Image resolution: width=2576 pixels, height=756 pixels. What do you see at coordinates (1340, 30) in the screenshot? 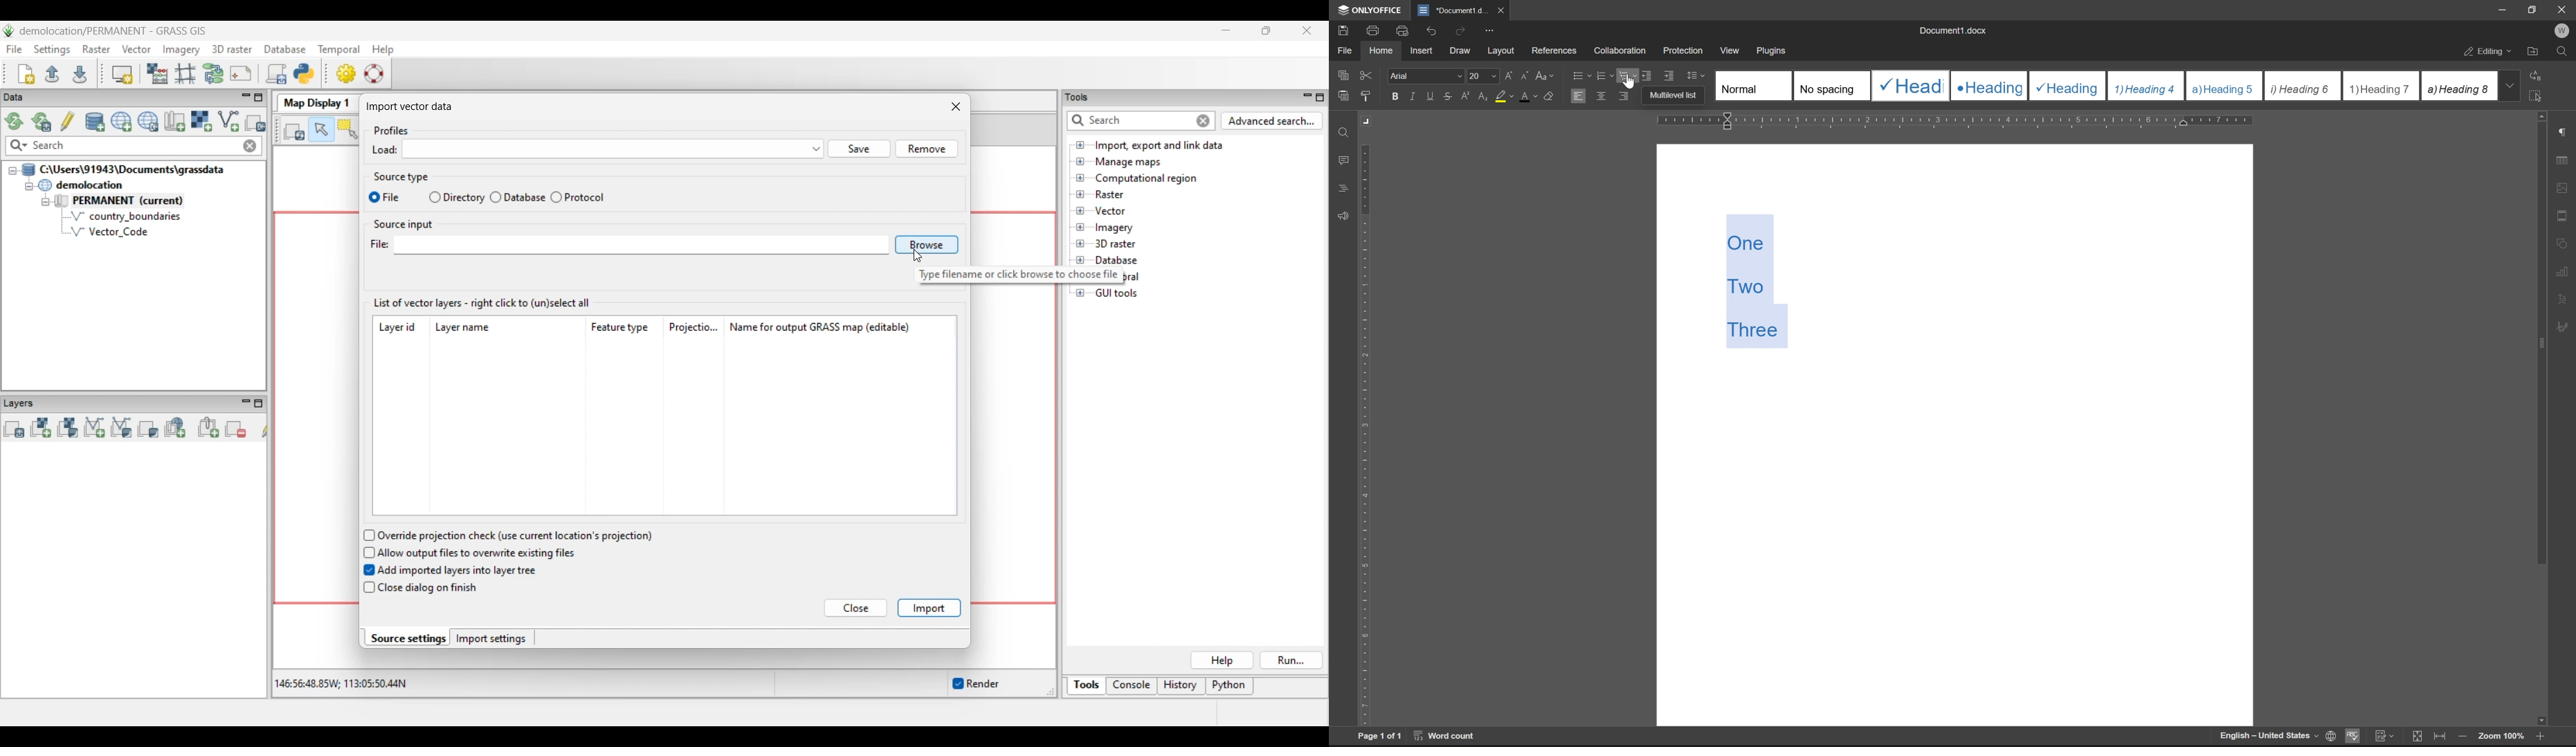
I see `save` at bounding box center [1340, 30].